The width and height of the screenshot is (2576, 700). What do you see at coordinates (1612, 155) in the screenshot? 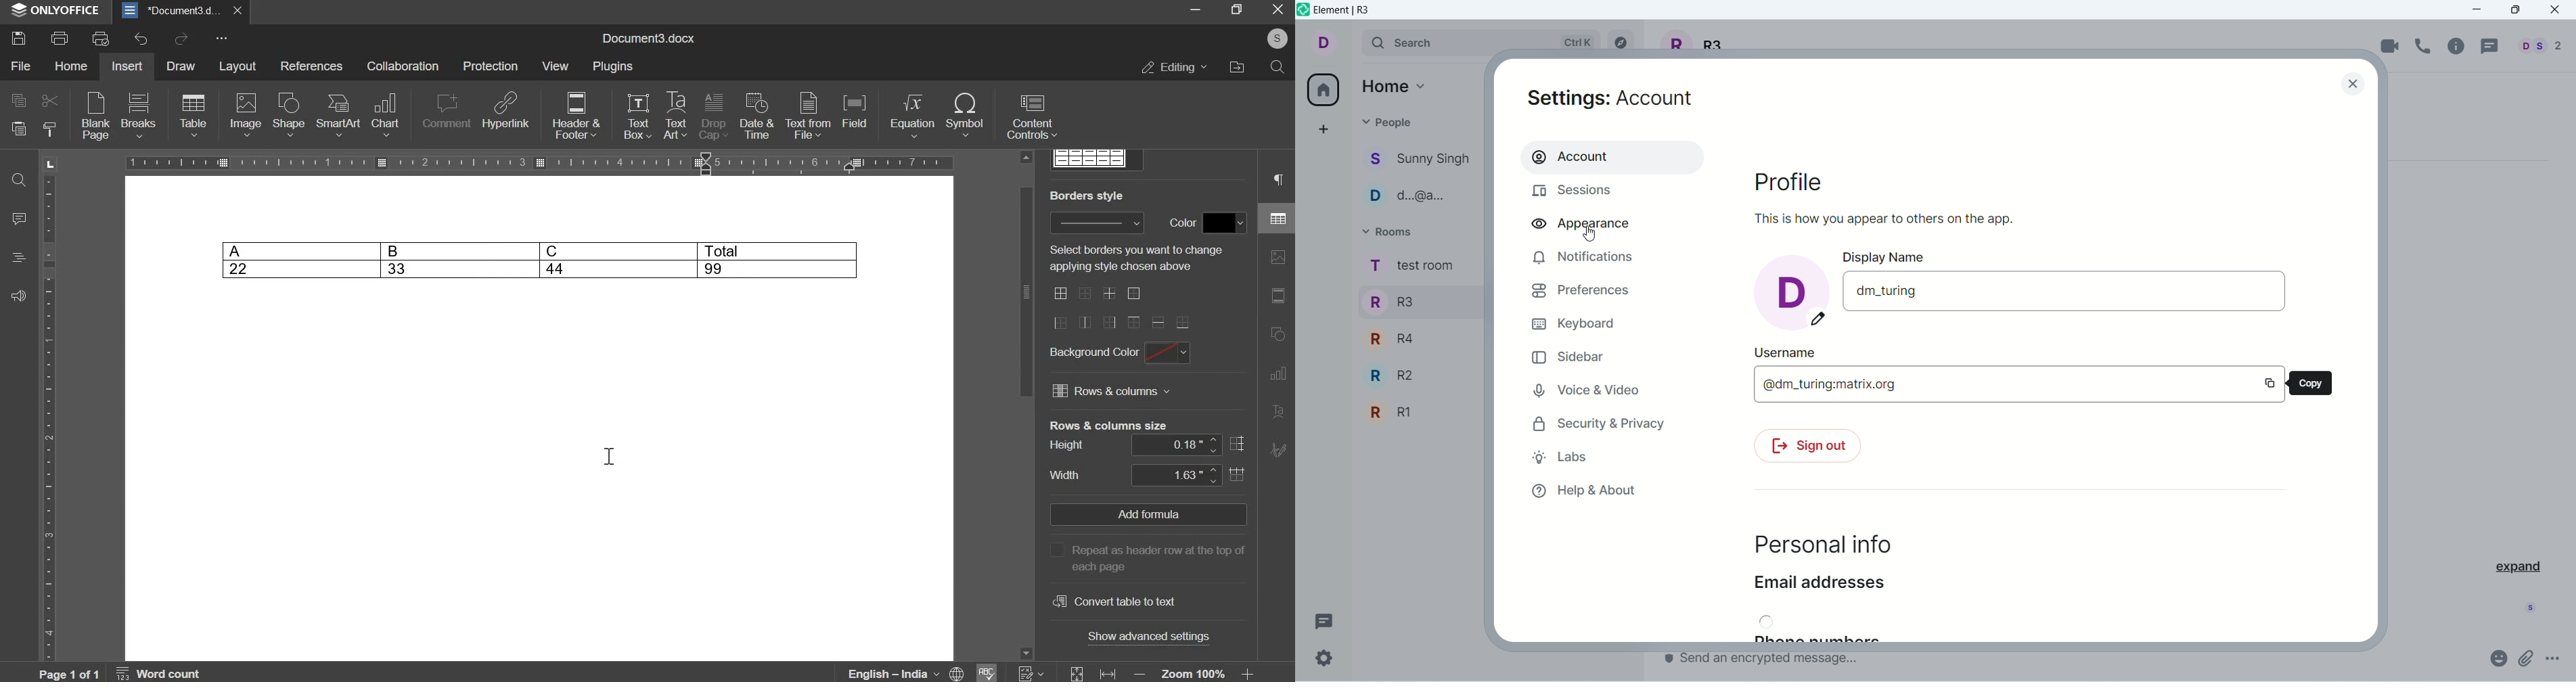
I see `account` at bounding box center [1612, 155].